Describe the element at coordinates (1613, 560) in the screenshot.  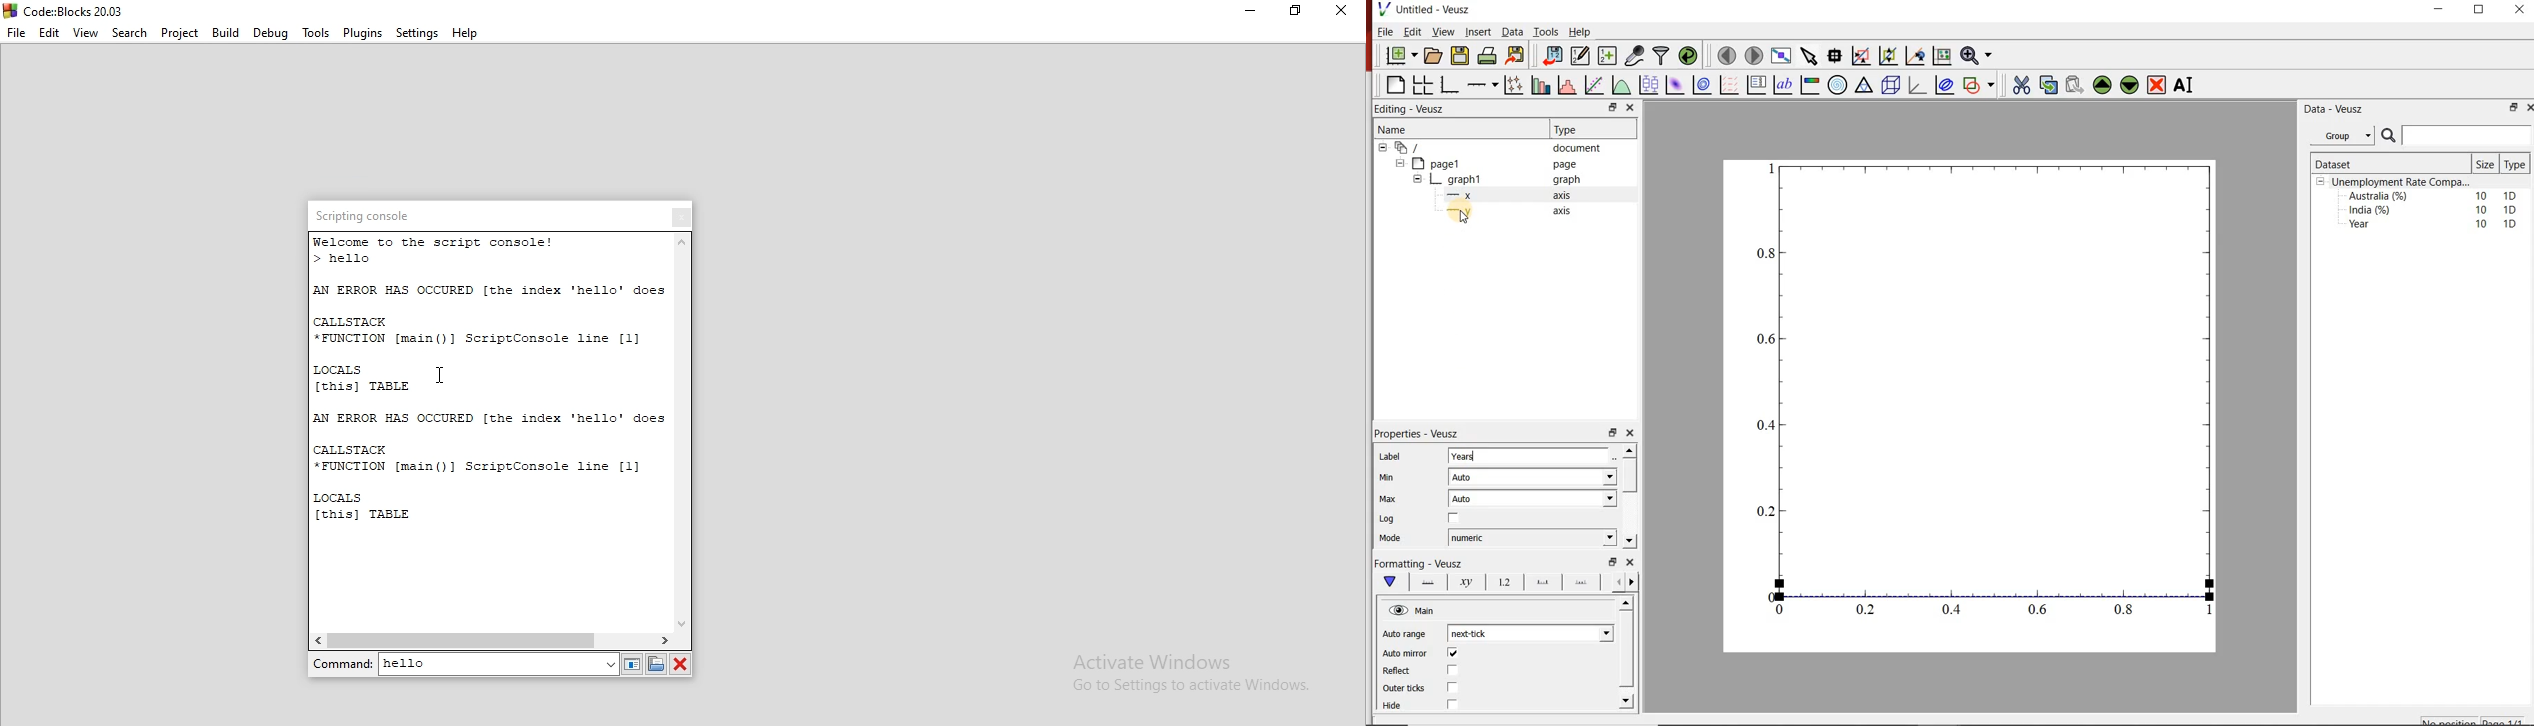
I see `minimise` at that location.